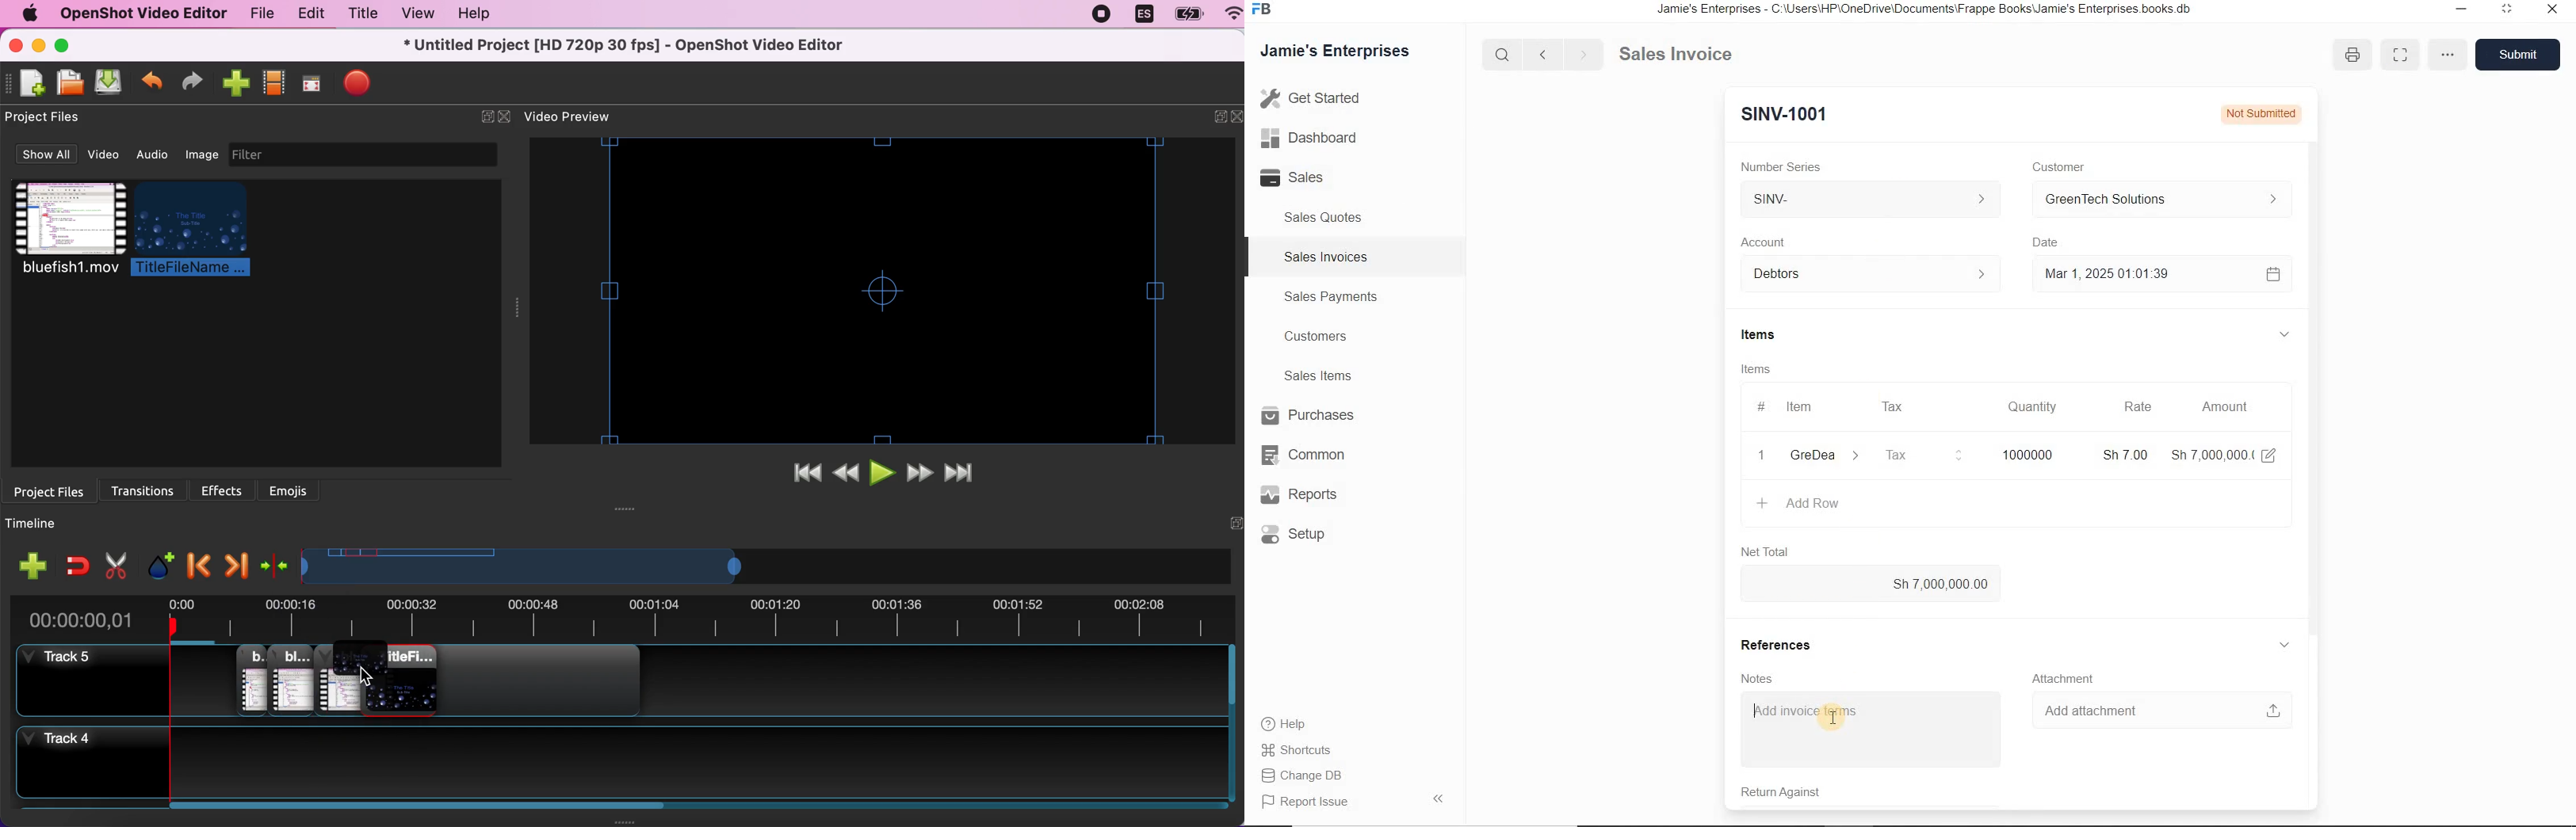 The image size is (2576, 840). Describe the element at coordinates (2159, 708) in the screenshot. I see `‘Add attachment` at that location.